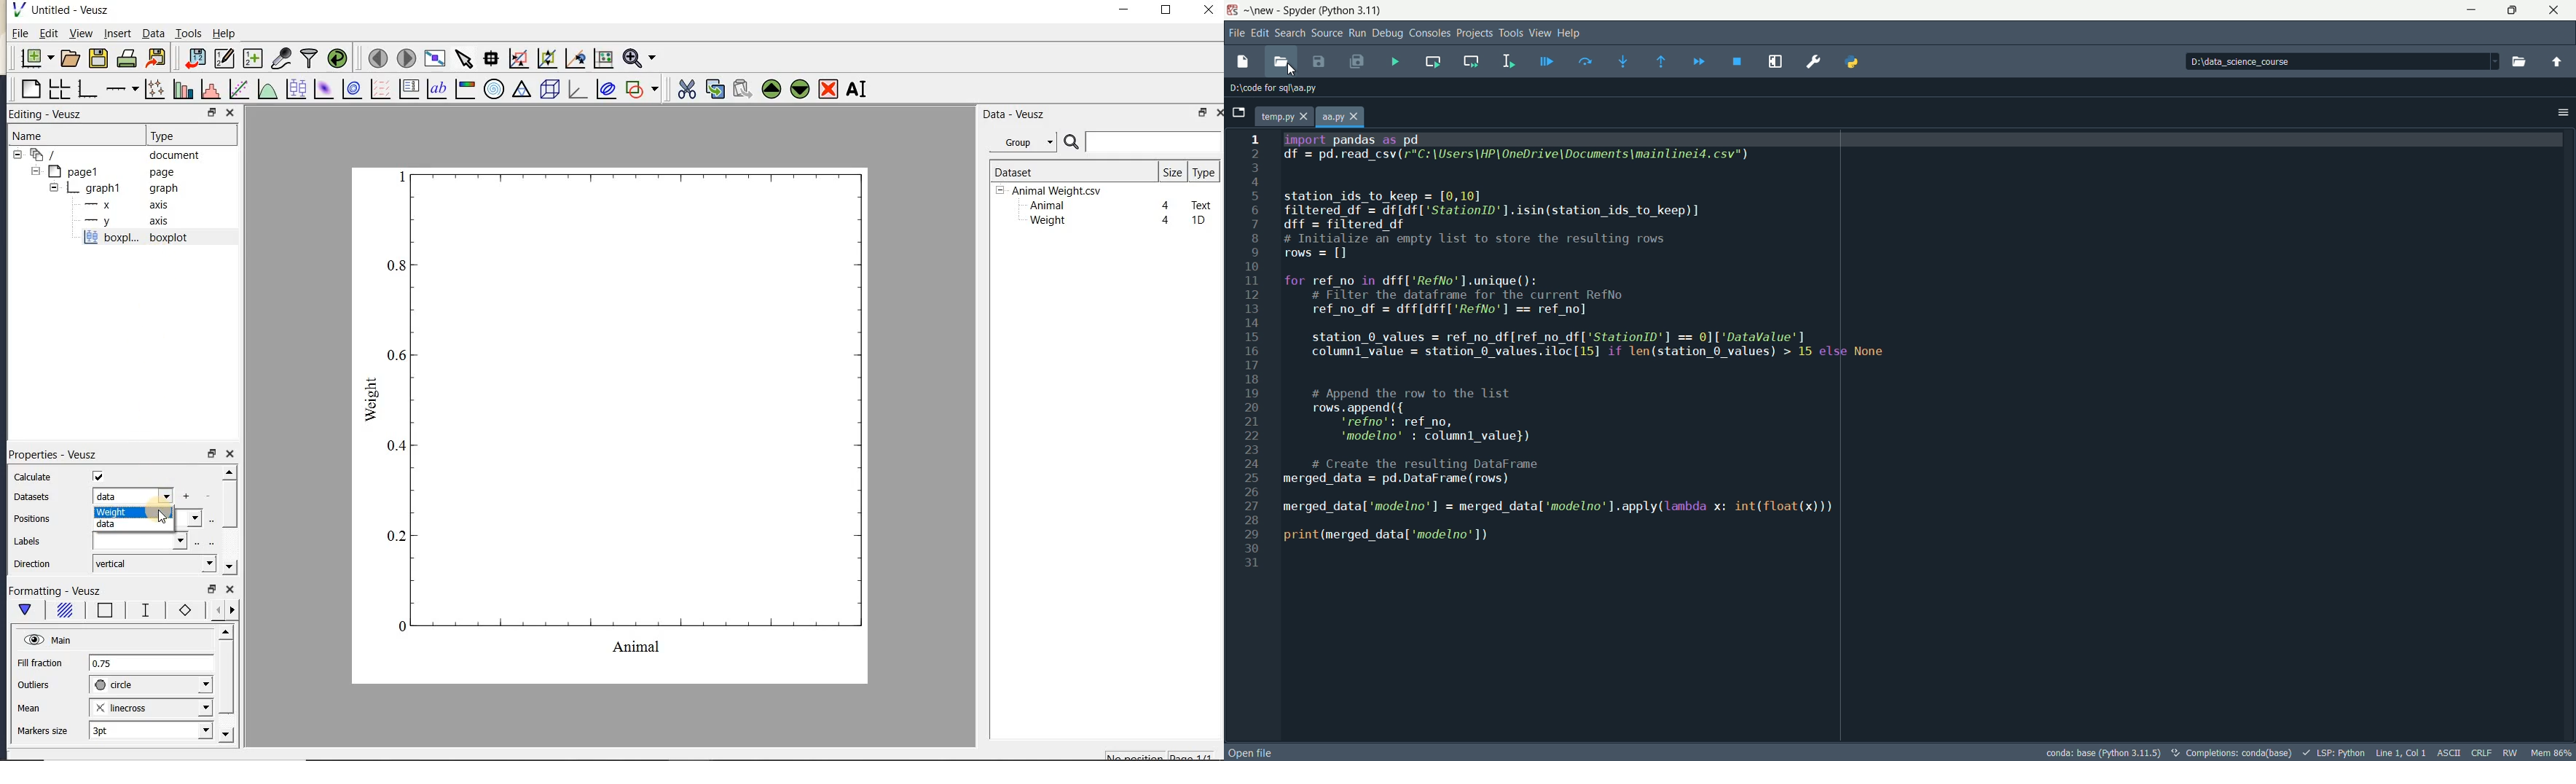  Describe the element at coordinates (1325, 32) in the screenshot. I see `Source menu` at that location.